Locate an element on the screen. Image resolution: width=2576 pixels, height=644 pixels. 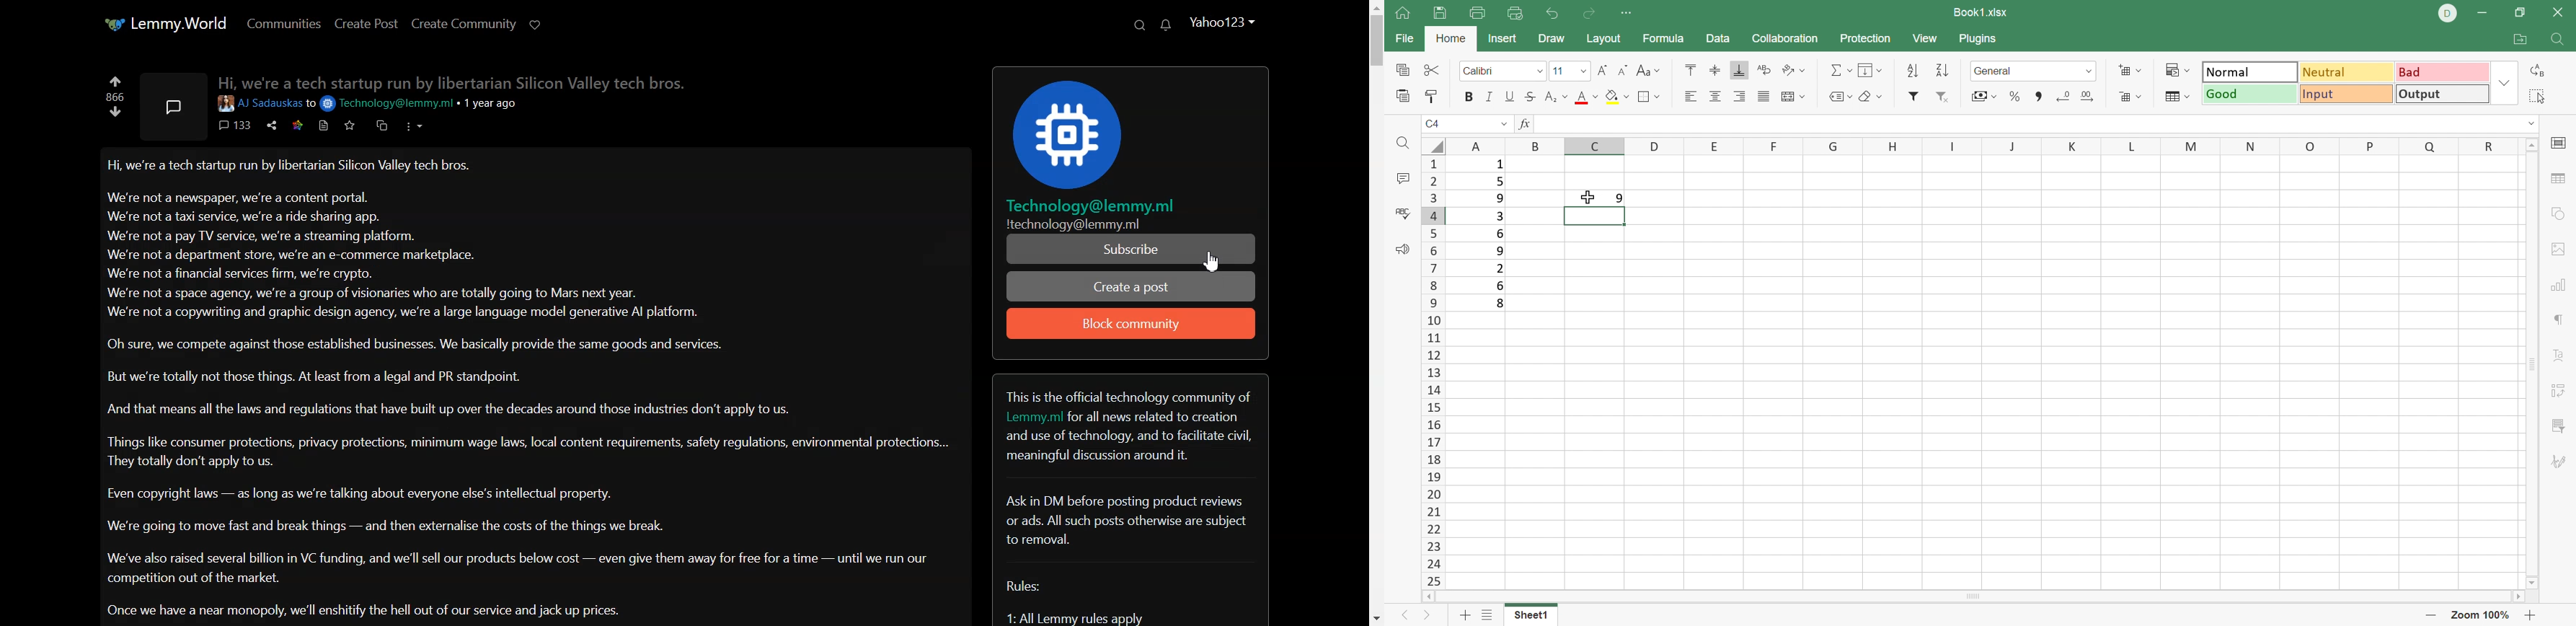
Input is located at coordinates (2346, 94).